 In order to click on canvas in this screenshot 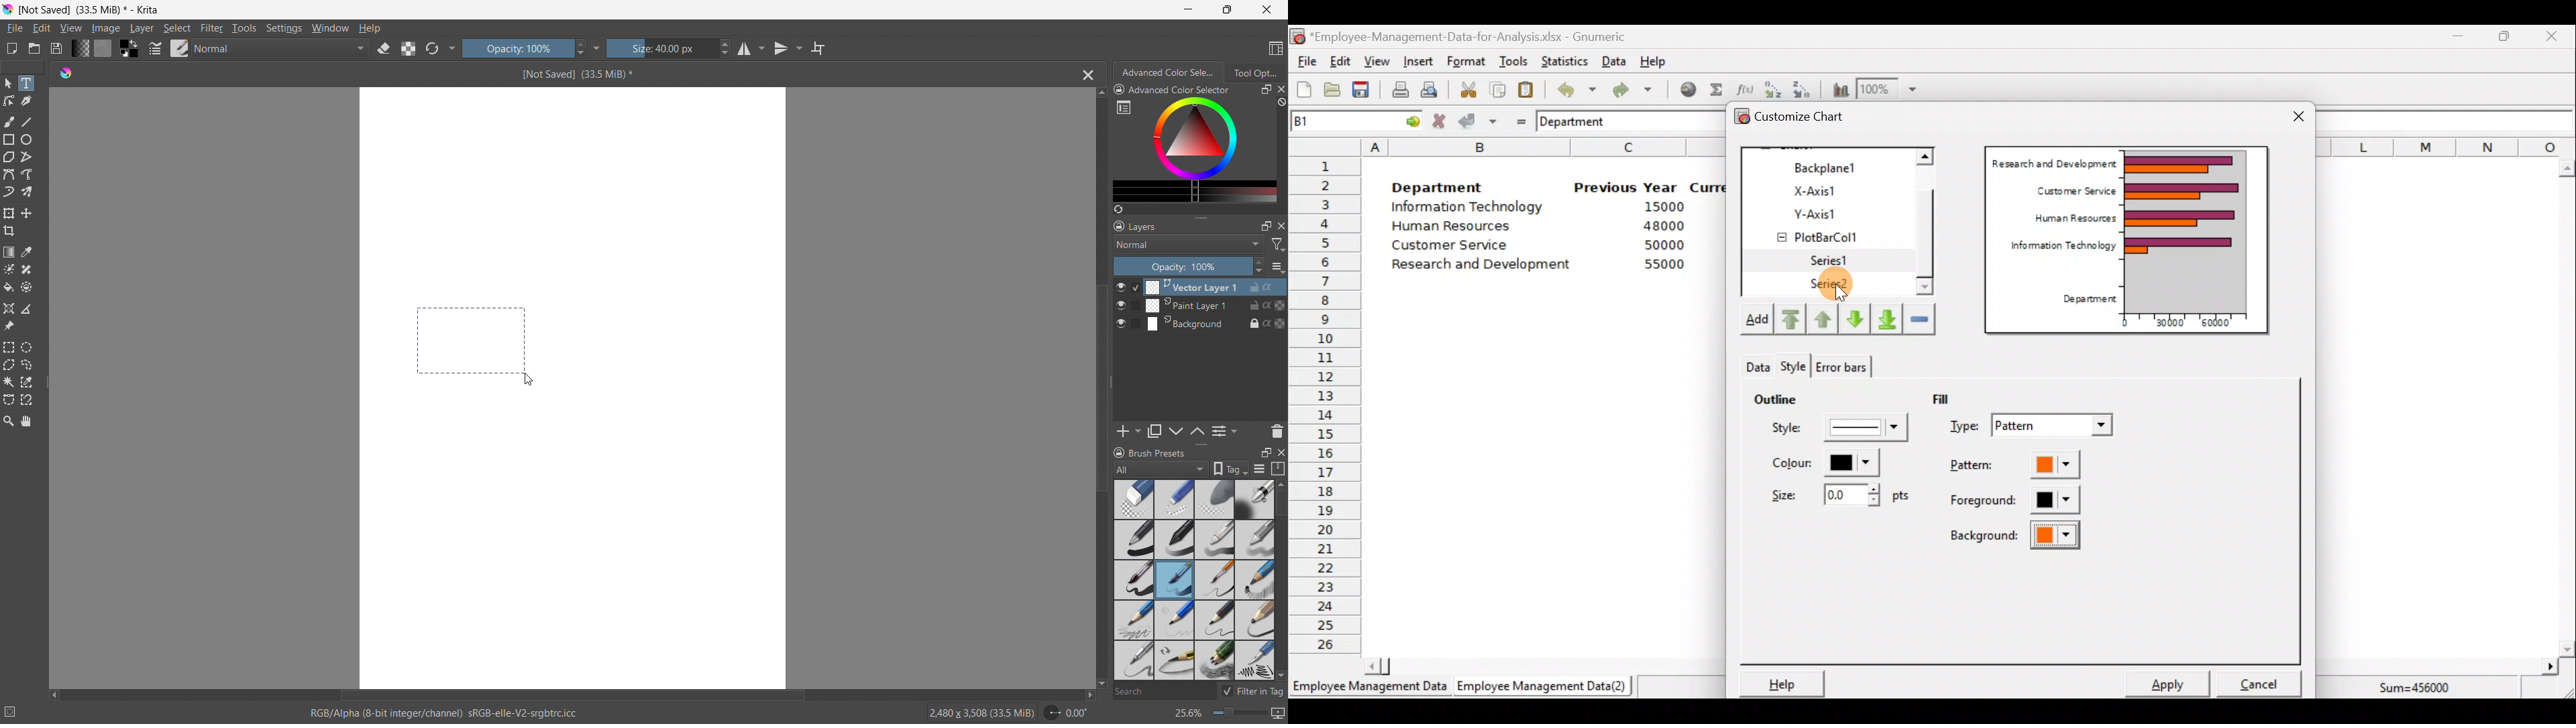, I will do `click(573, 193)`.